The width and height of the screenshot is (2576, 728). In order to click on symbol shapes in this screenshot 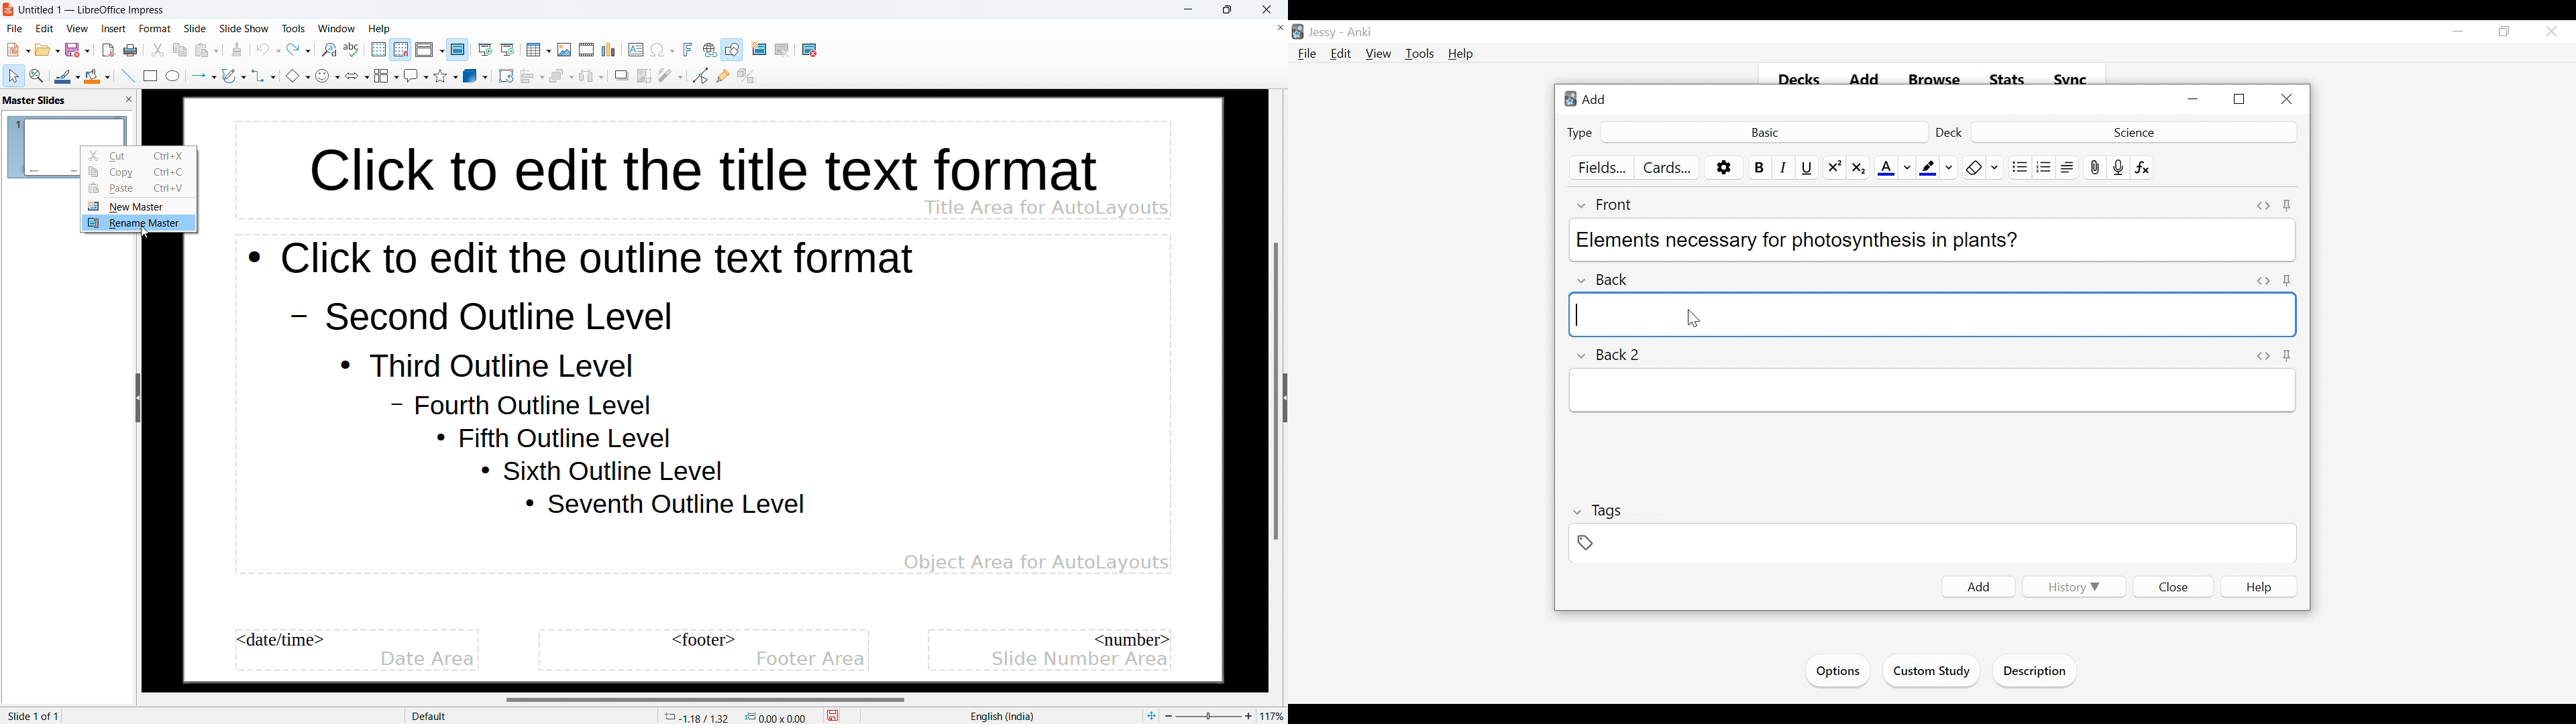, I will do `click(327, 76)`.